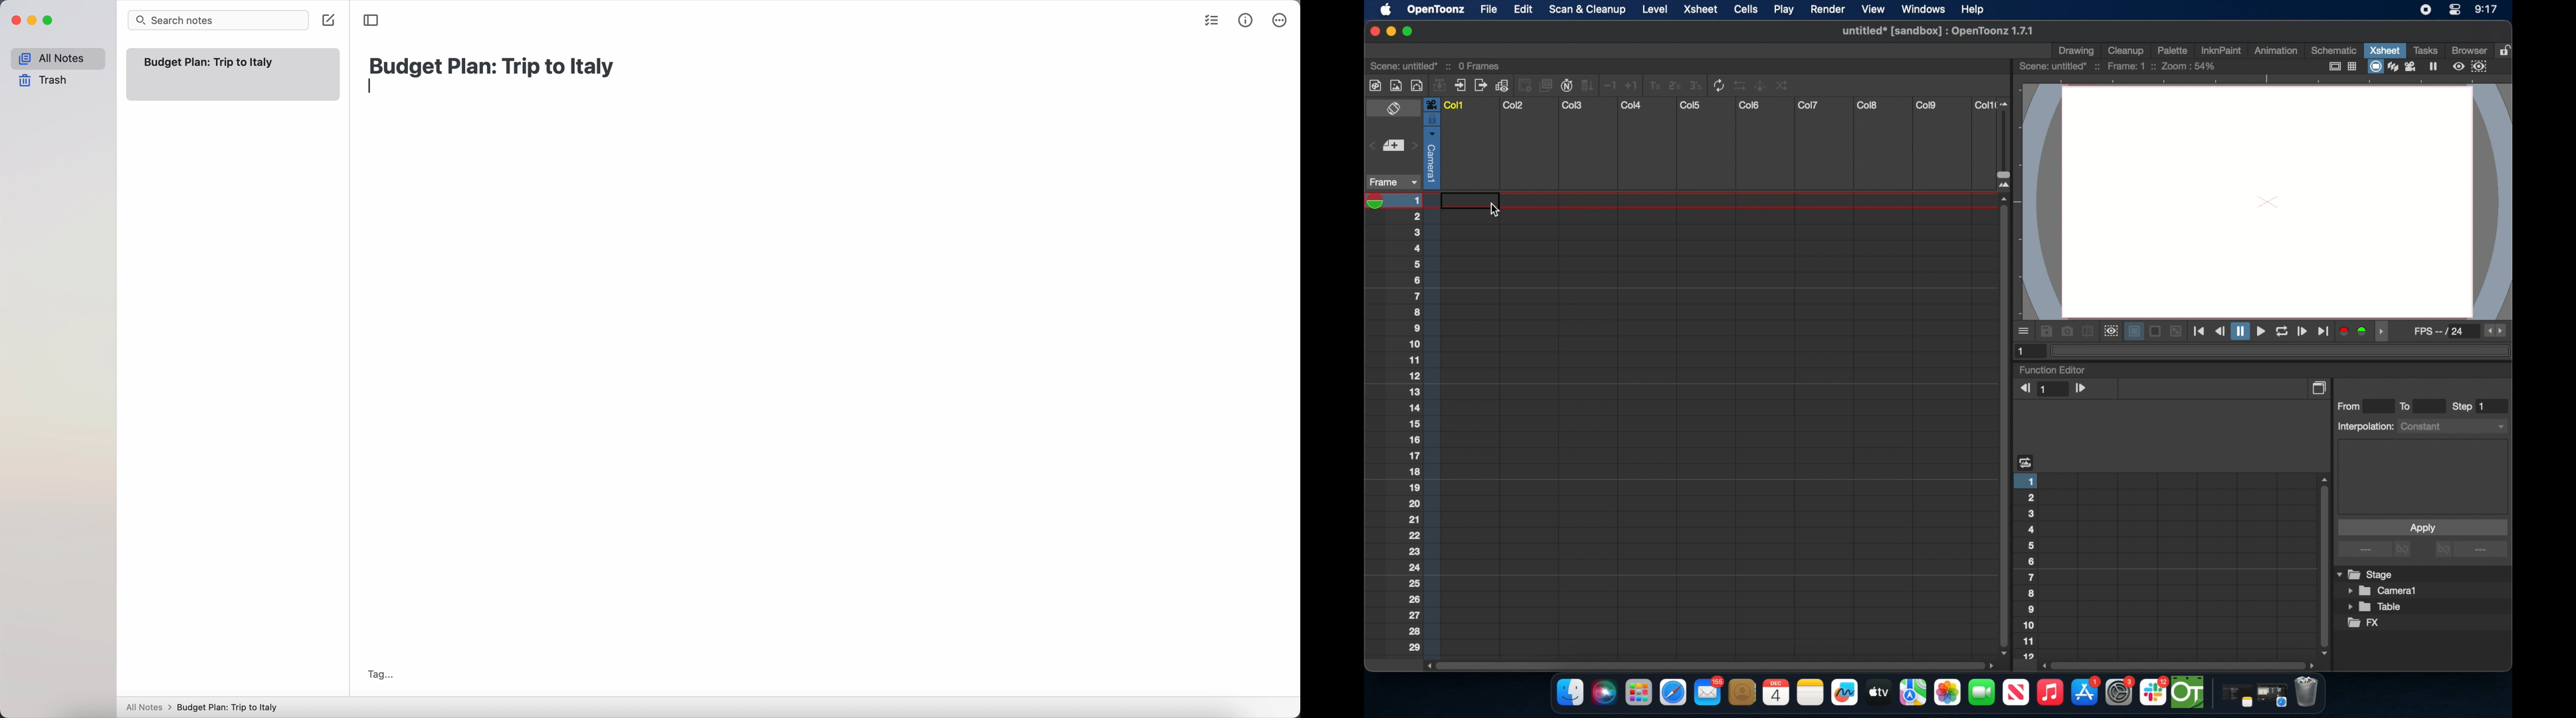 Image resolution: width=2576 pixels, height=728 pixels. I want to click on check list, so click(1212, 22).